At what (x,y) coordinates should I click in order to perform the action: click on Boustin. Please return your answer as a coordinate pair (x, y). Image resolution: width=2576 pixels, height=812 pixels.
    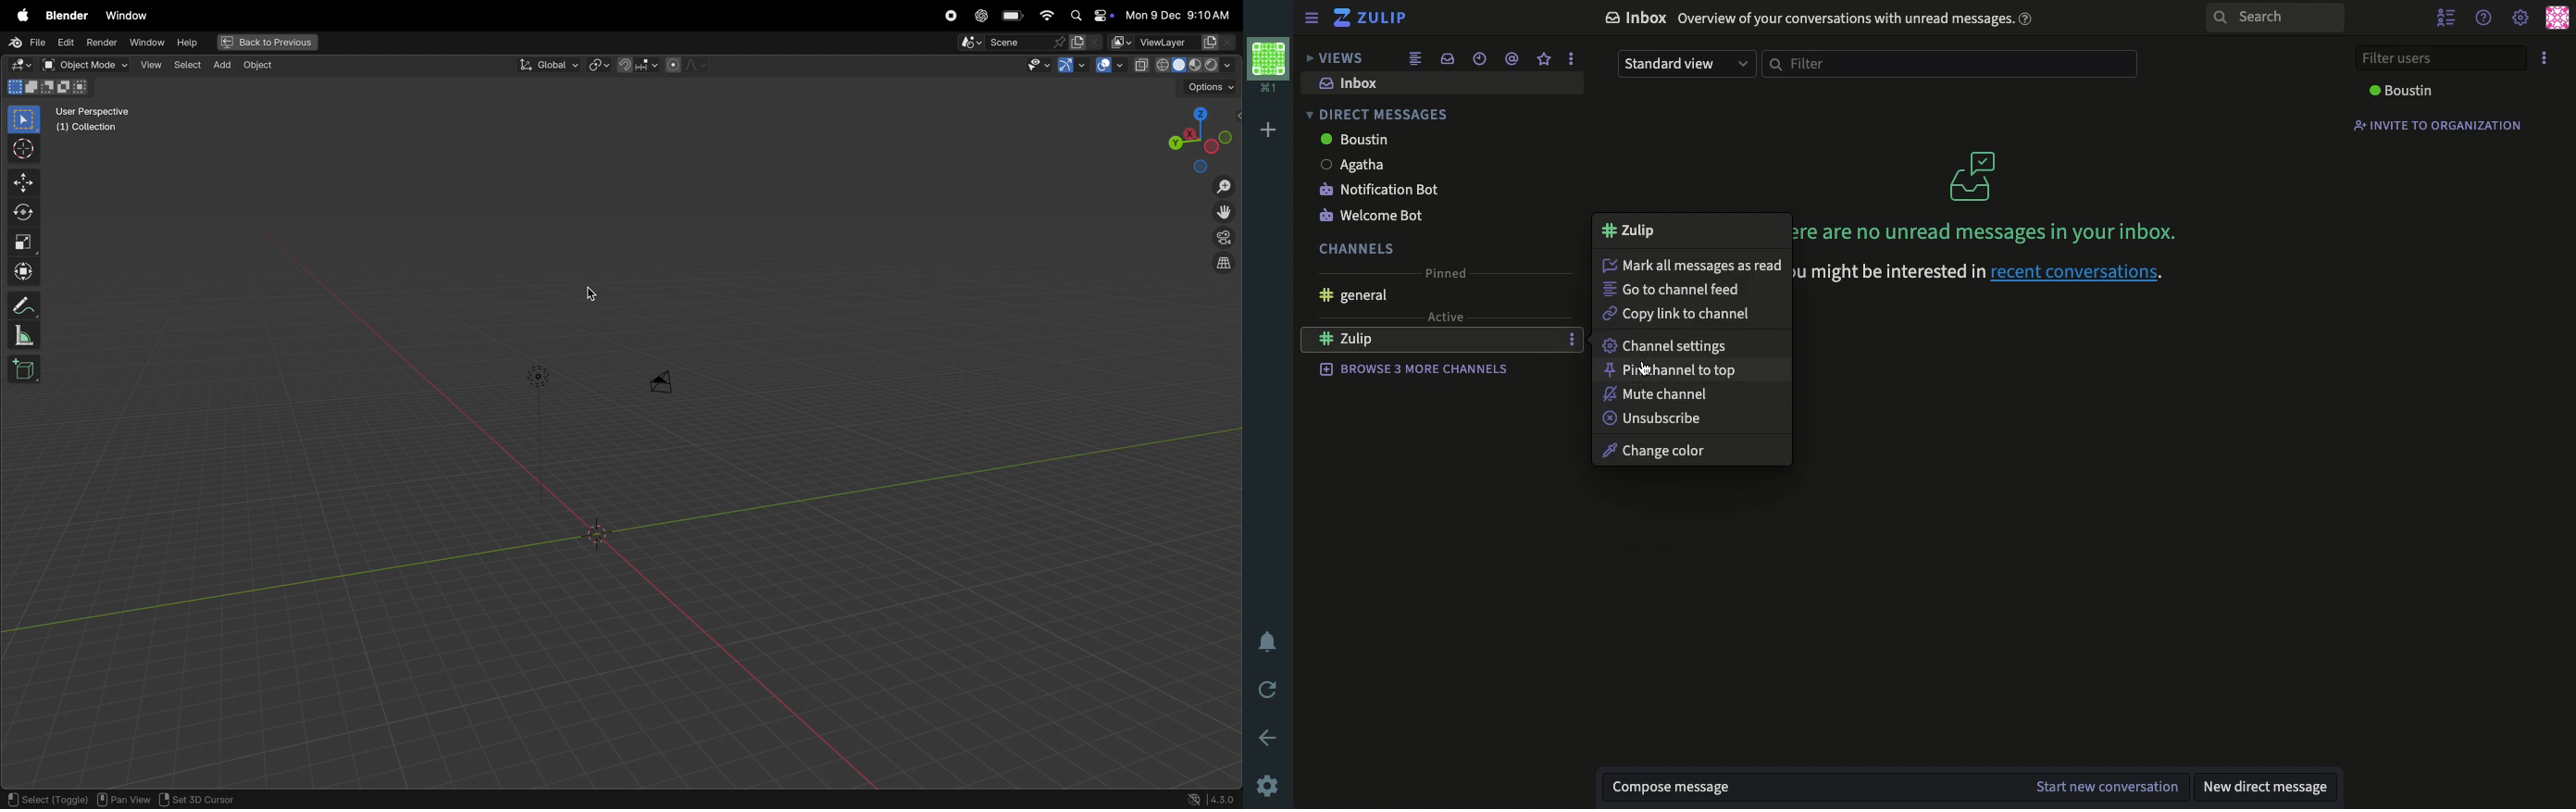
    Looking at the image, I should click on (2404, 91).